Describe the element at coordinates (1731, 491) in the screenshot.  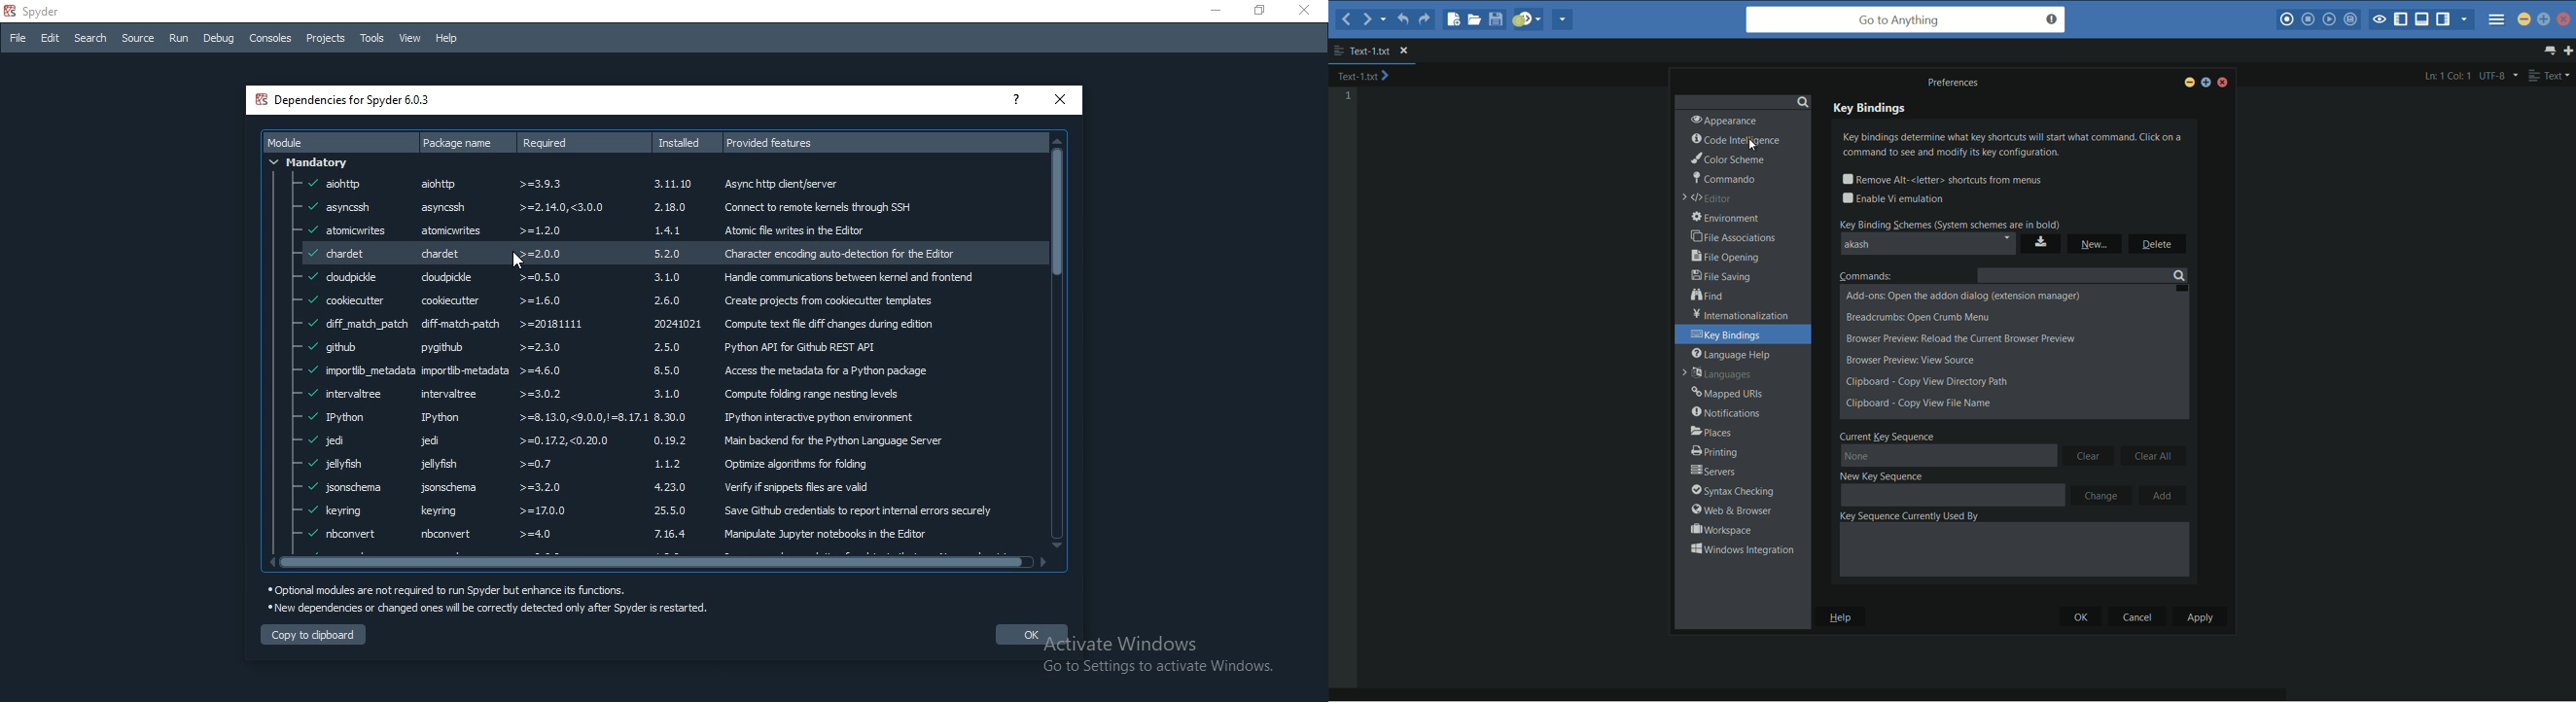
I see `syntax checking` at that location.